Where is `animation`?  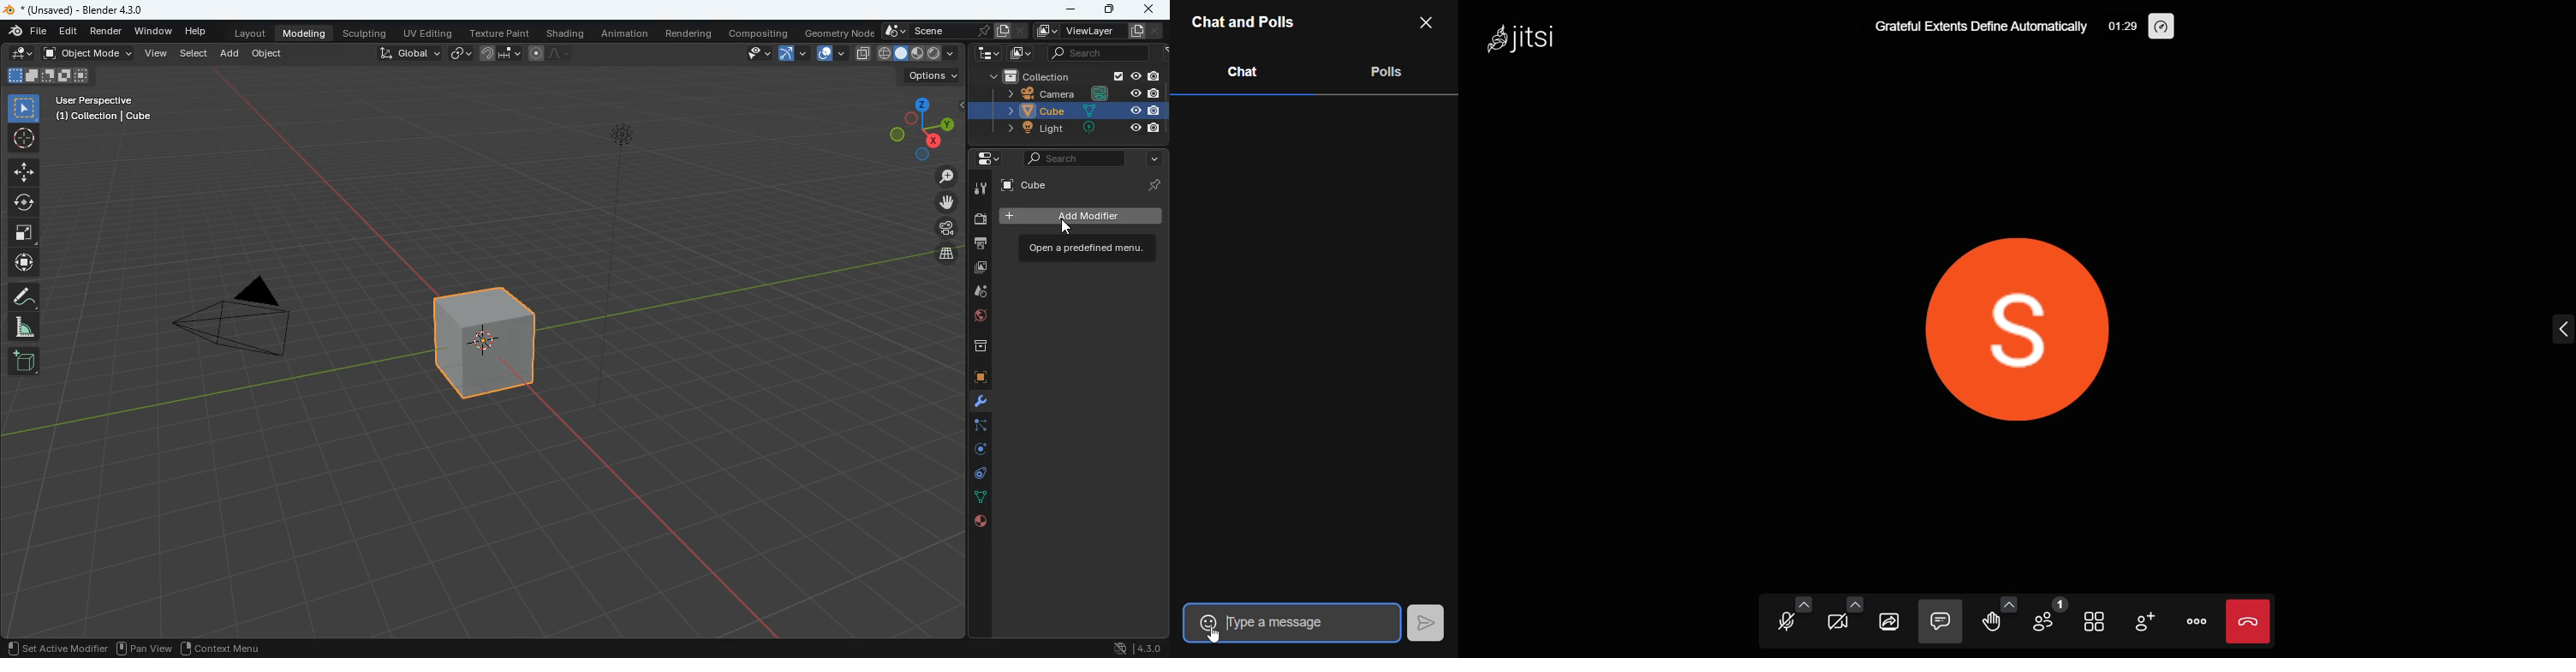 animation is located at coordinates (623, 33).